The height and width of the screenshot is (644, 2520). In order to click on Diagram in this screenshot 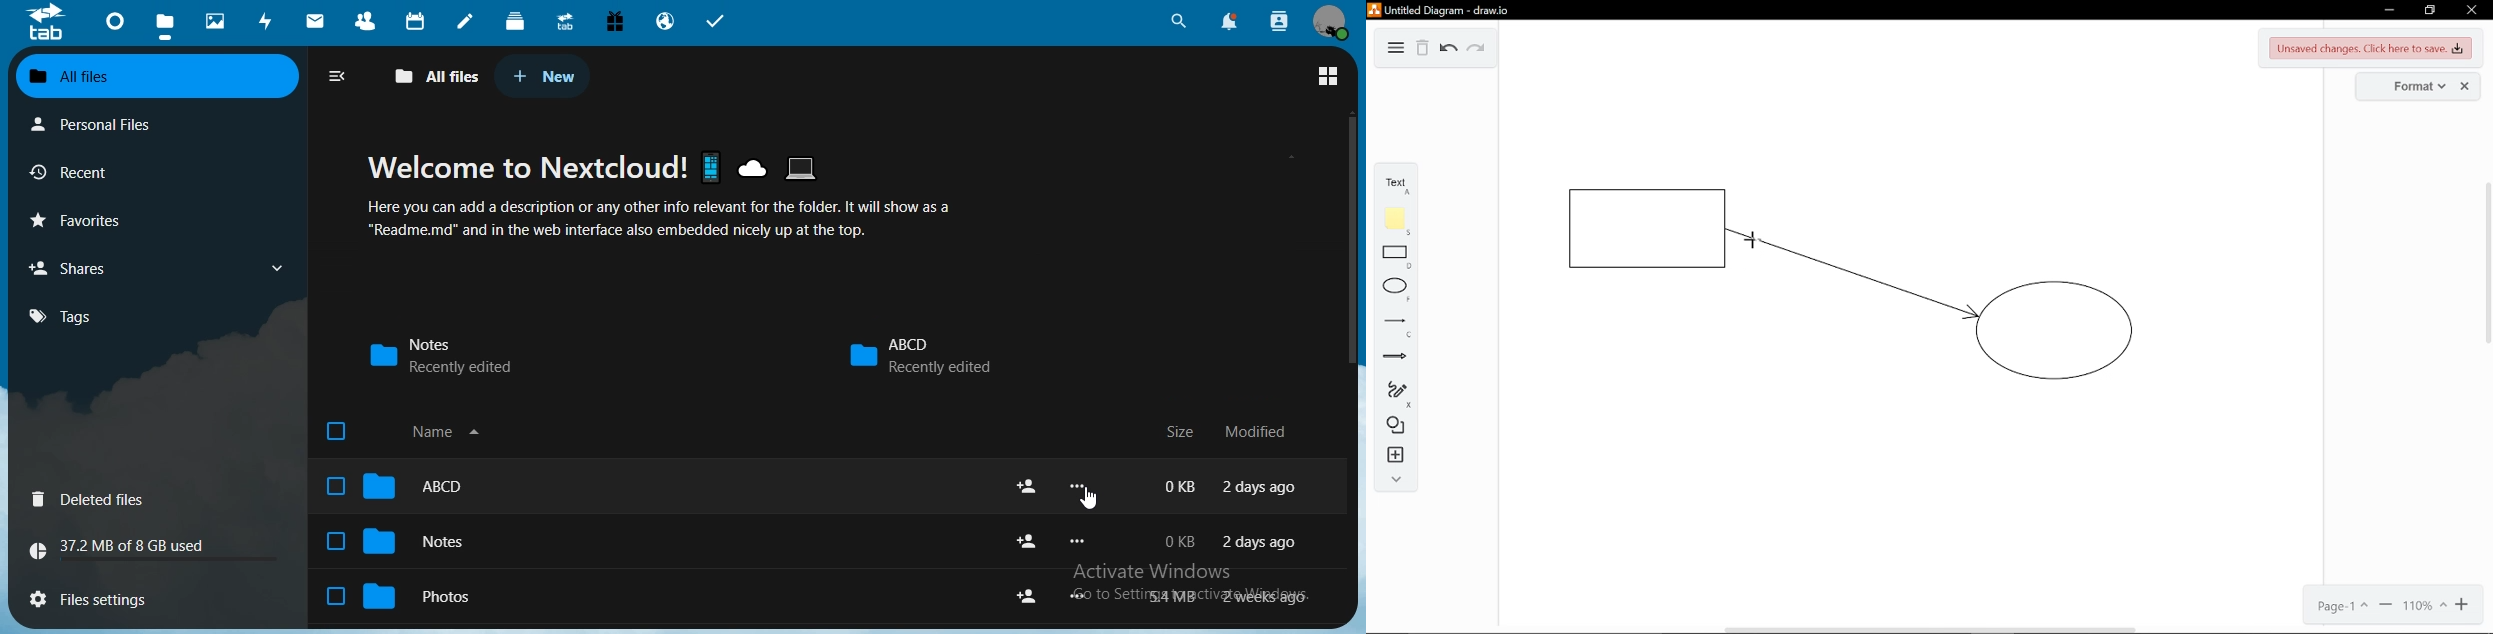, I will do `click(1393, 49)`.